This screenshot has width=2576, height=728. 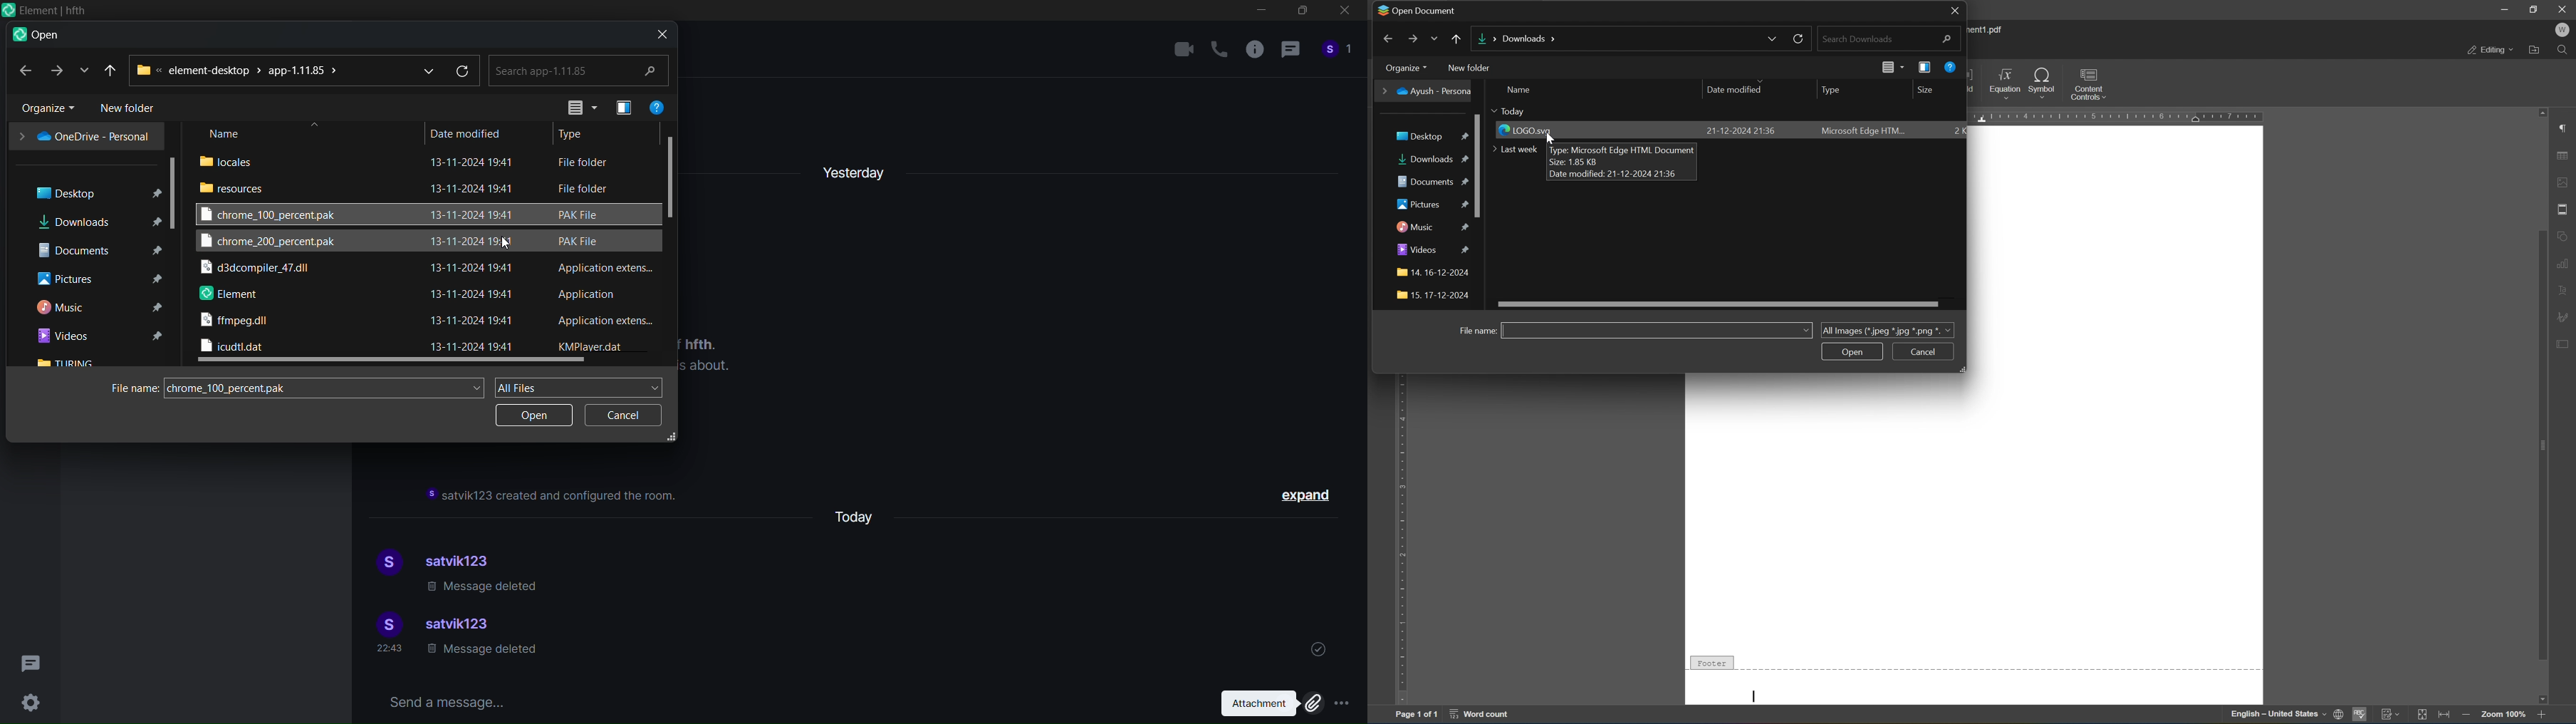 I want to click on date modified, so click(x=1735, y=88).